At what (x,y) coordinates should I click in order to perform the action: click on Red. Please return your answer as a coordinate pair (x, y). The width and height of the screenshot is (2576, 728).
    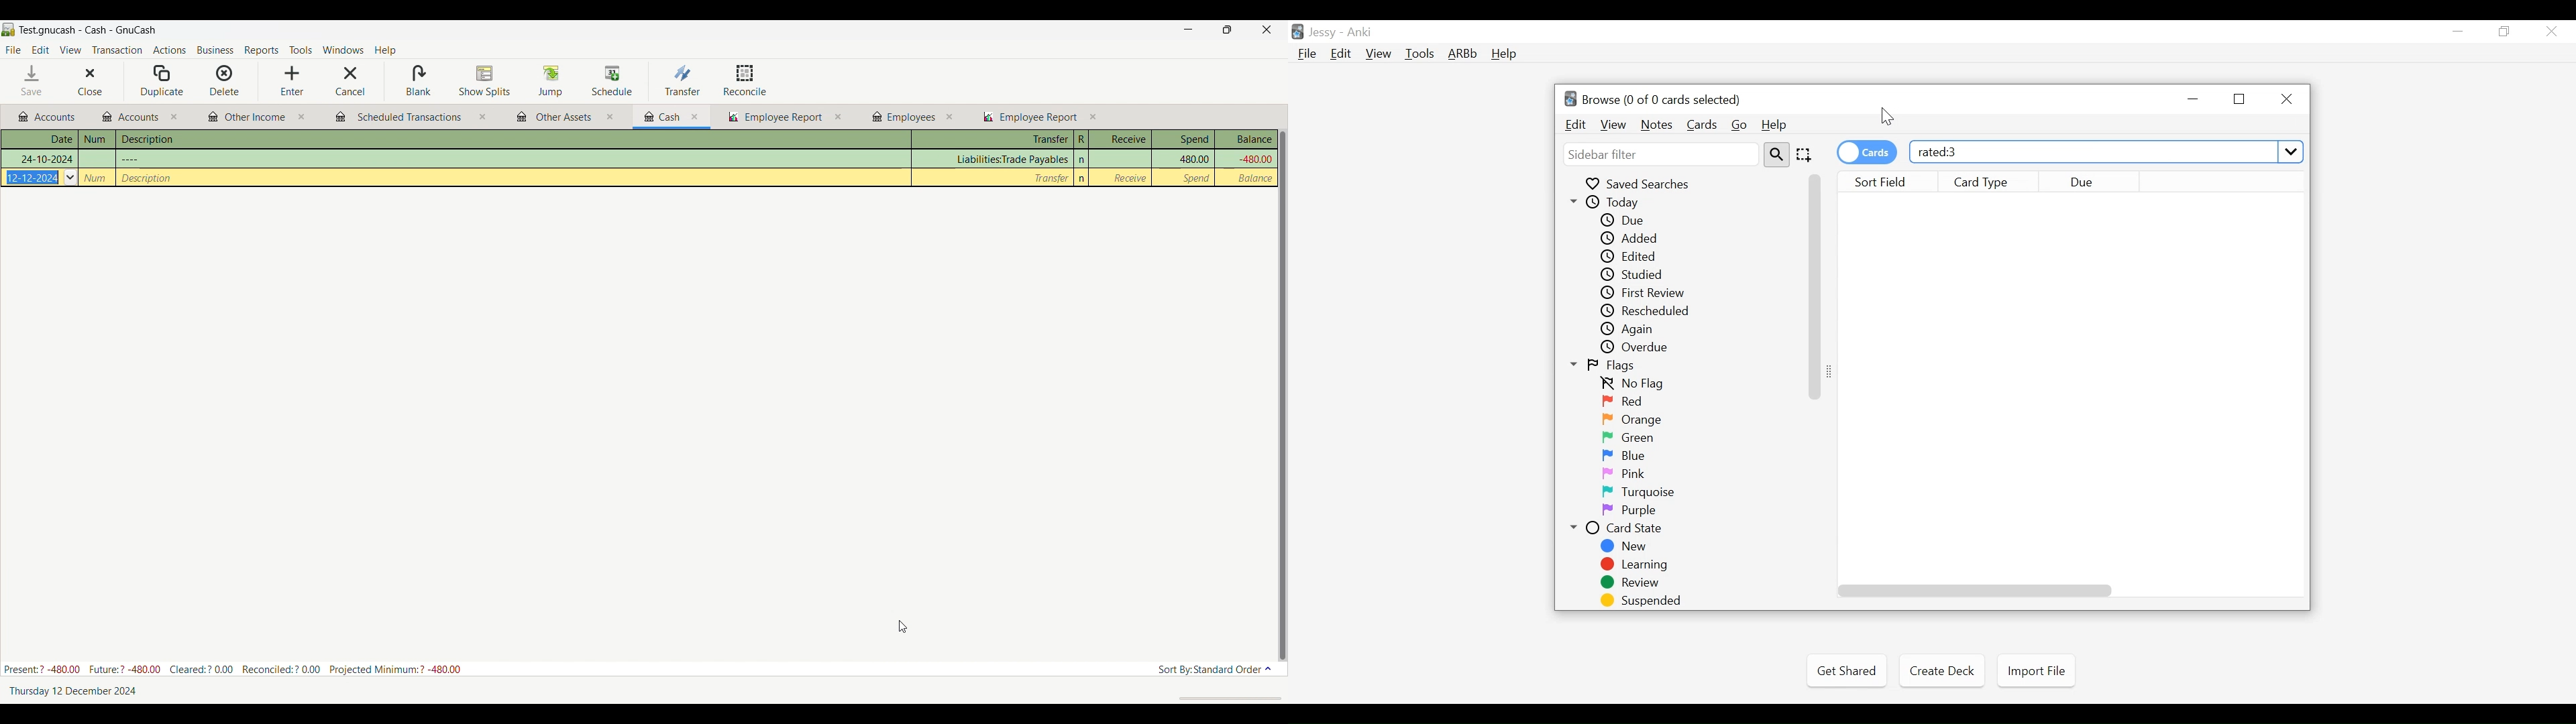
    Looking at the image, I should click on (1627, 402).